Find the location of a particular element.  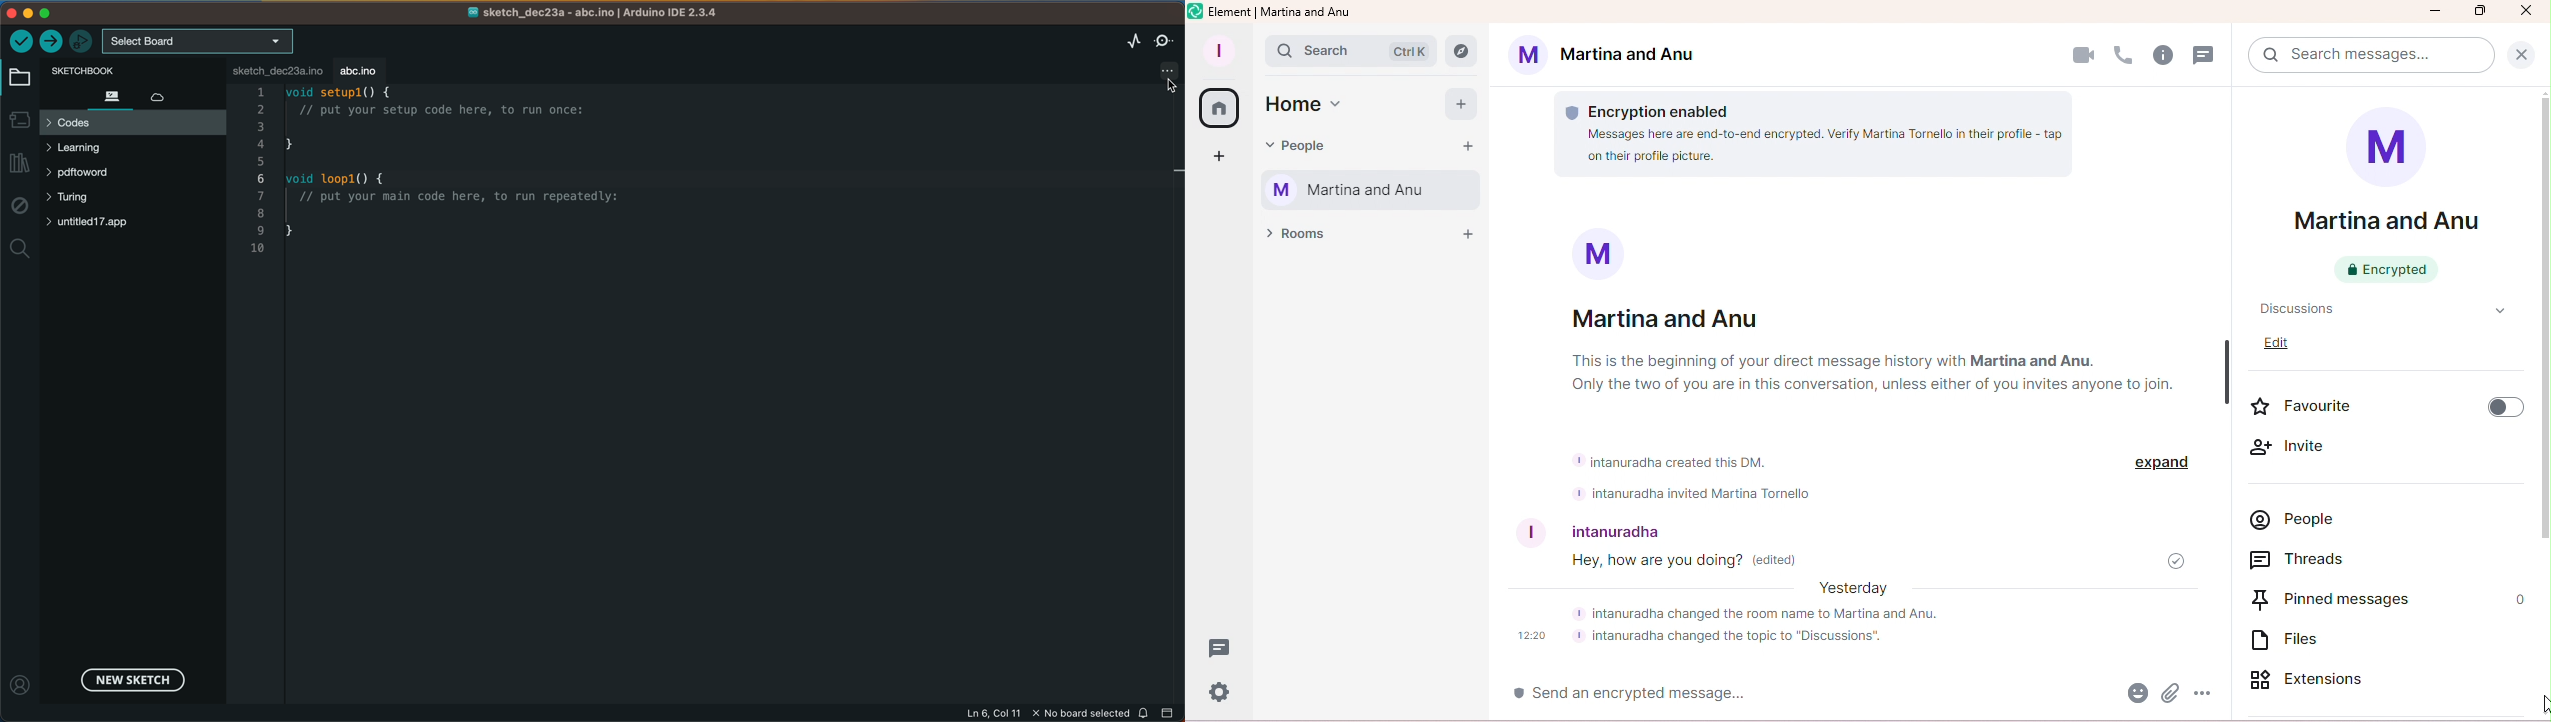

User is located at coordinates (1674, 528).